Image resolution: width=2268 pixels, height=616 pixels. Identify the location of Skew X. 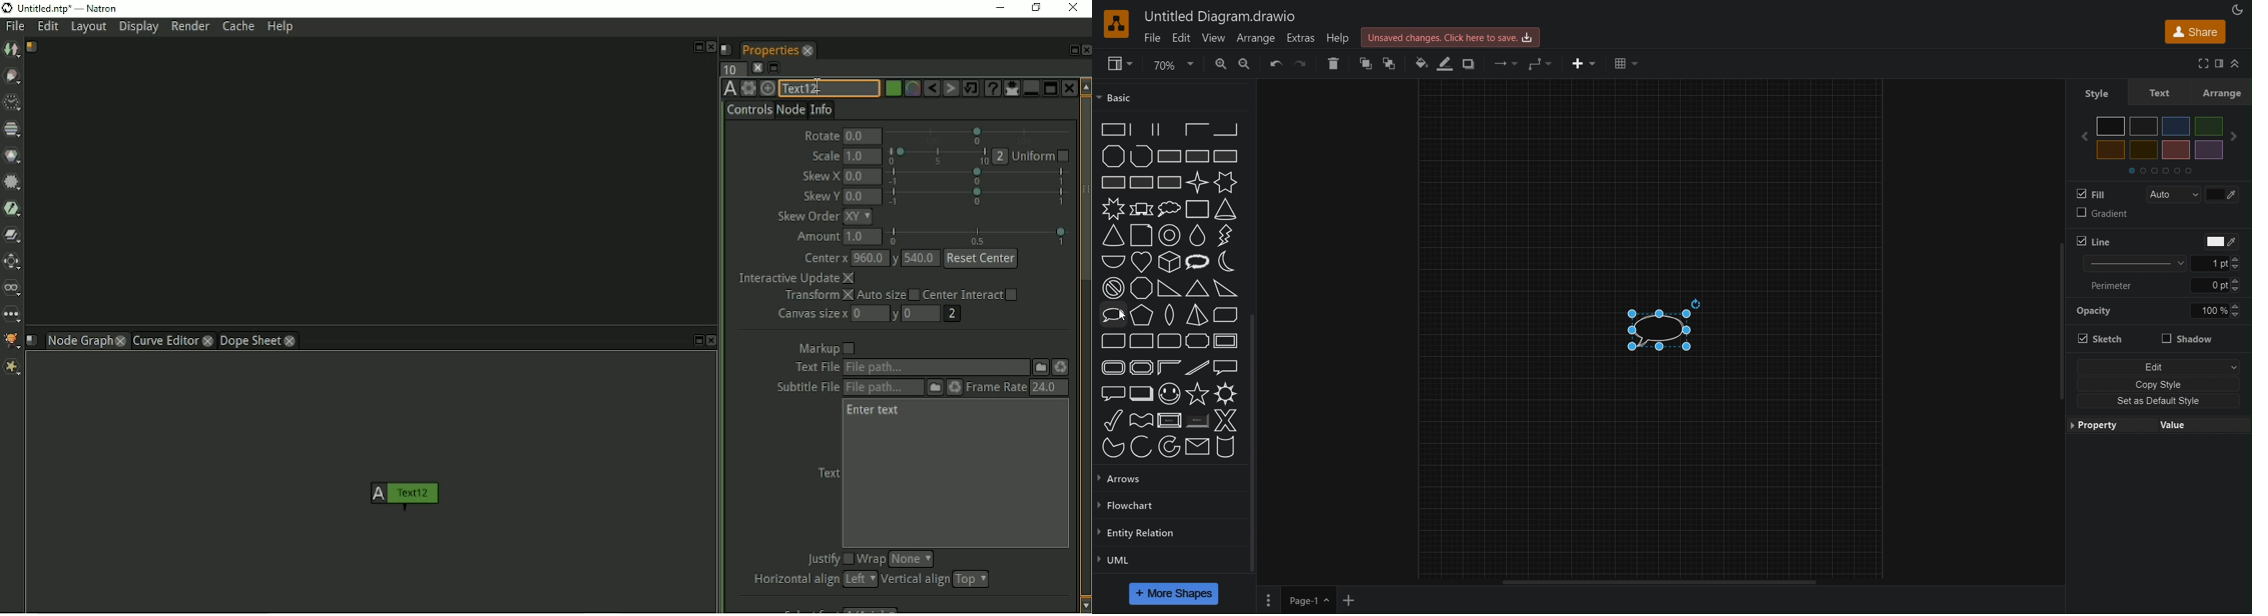
(820, 177).